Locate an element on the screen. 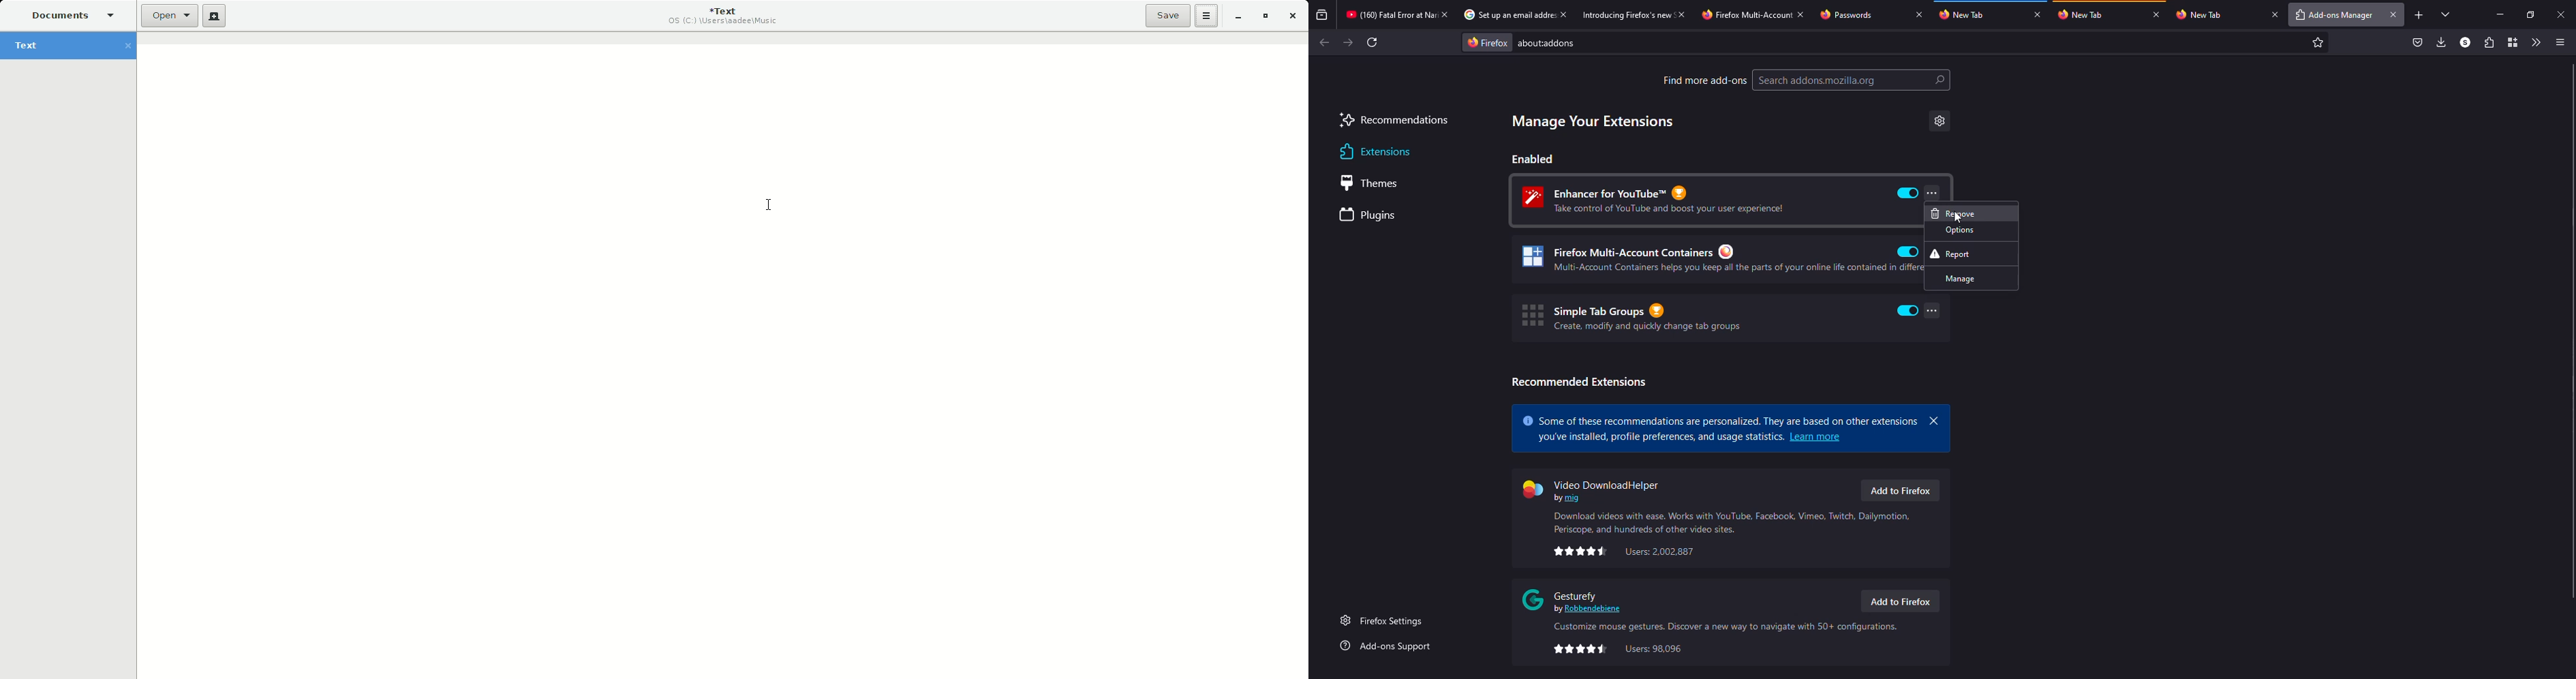  report is located at coordinates (1971, 254).